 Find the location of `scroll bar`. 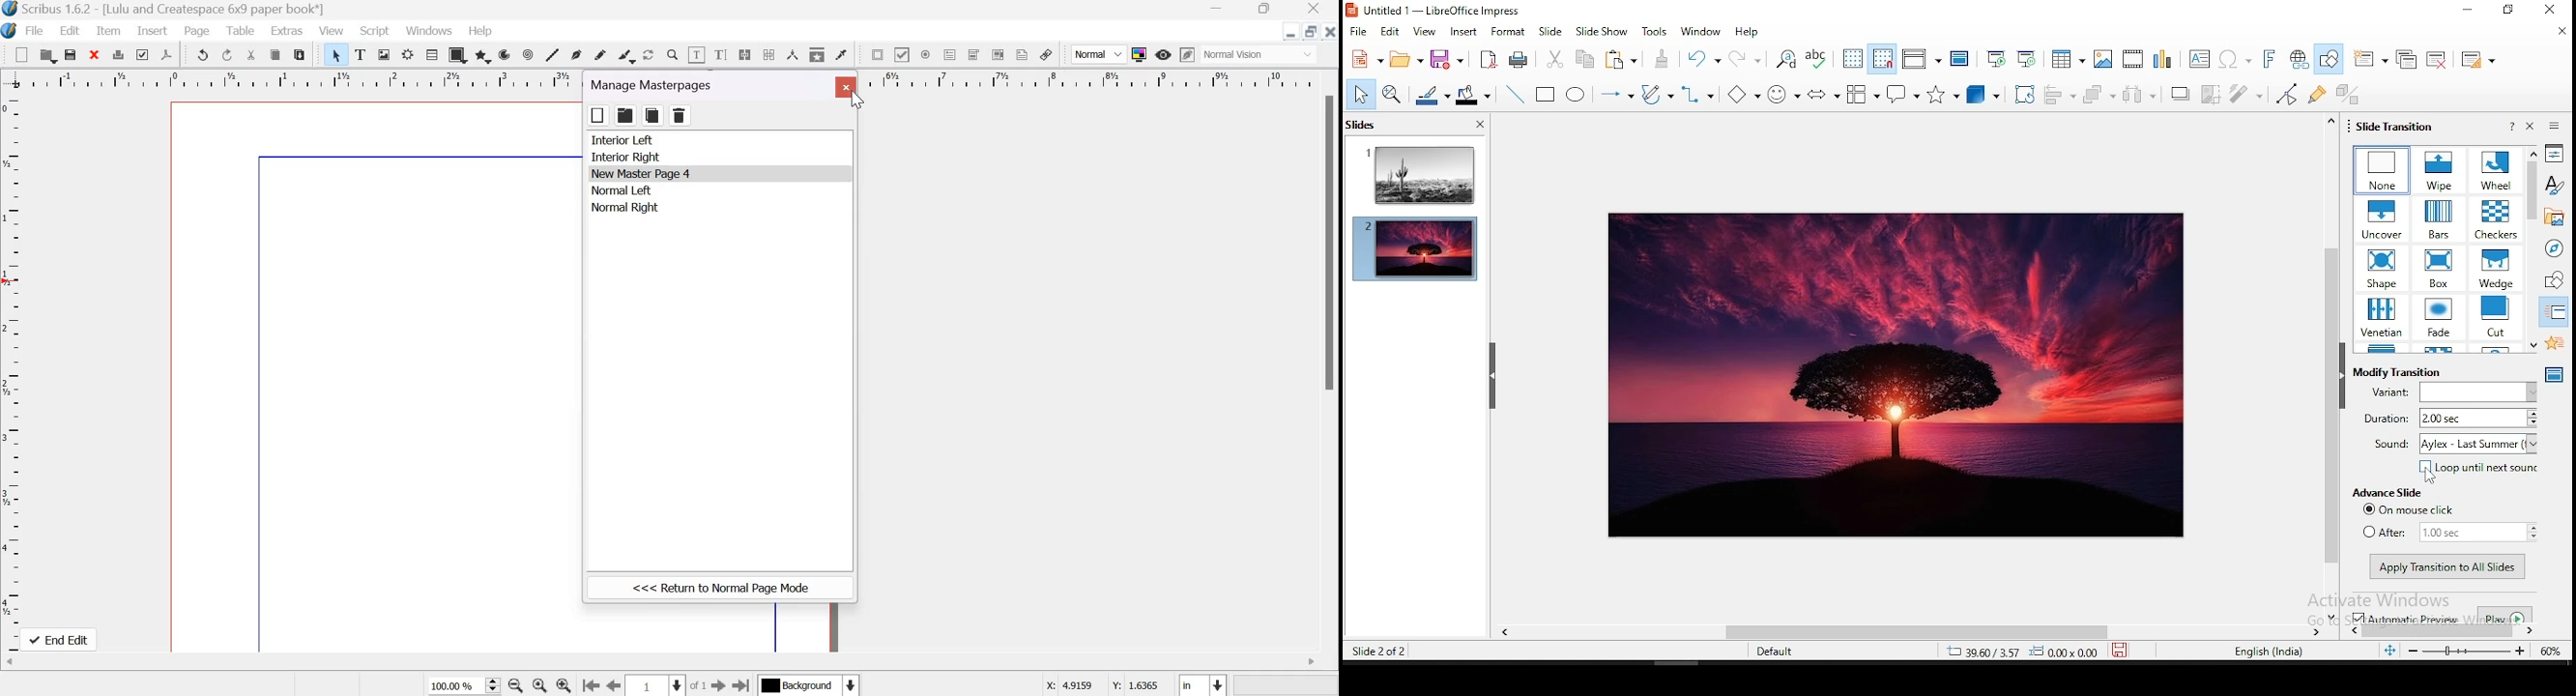

scroll bar is located at coordinates (2438, 630).